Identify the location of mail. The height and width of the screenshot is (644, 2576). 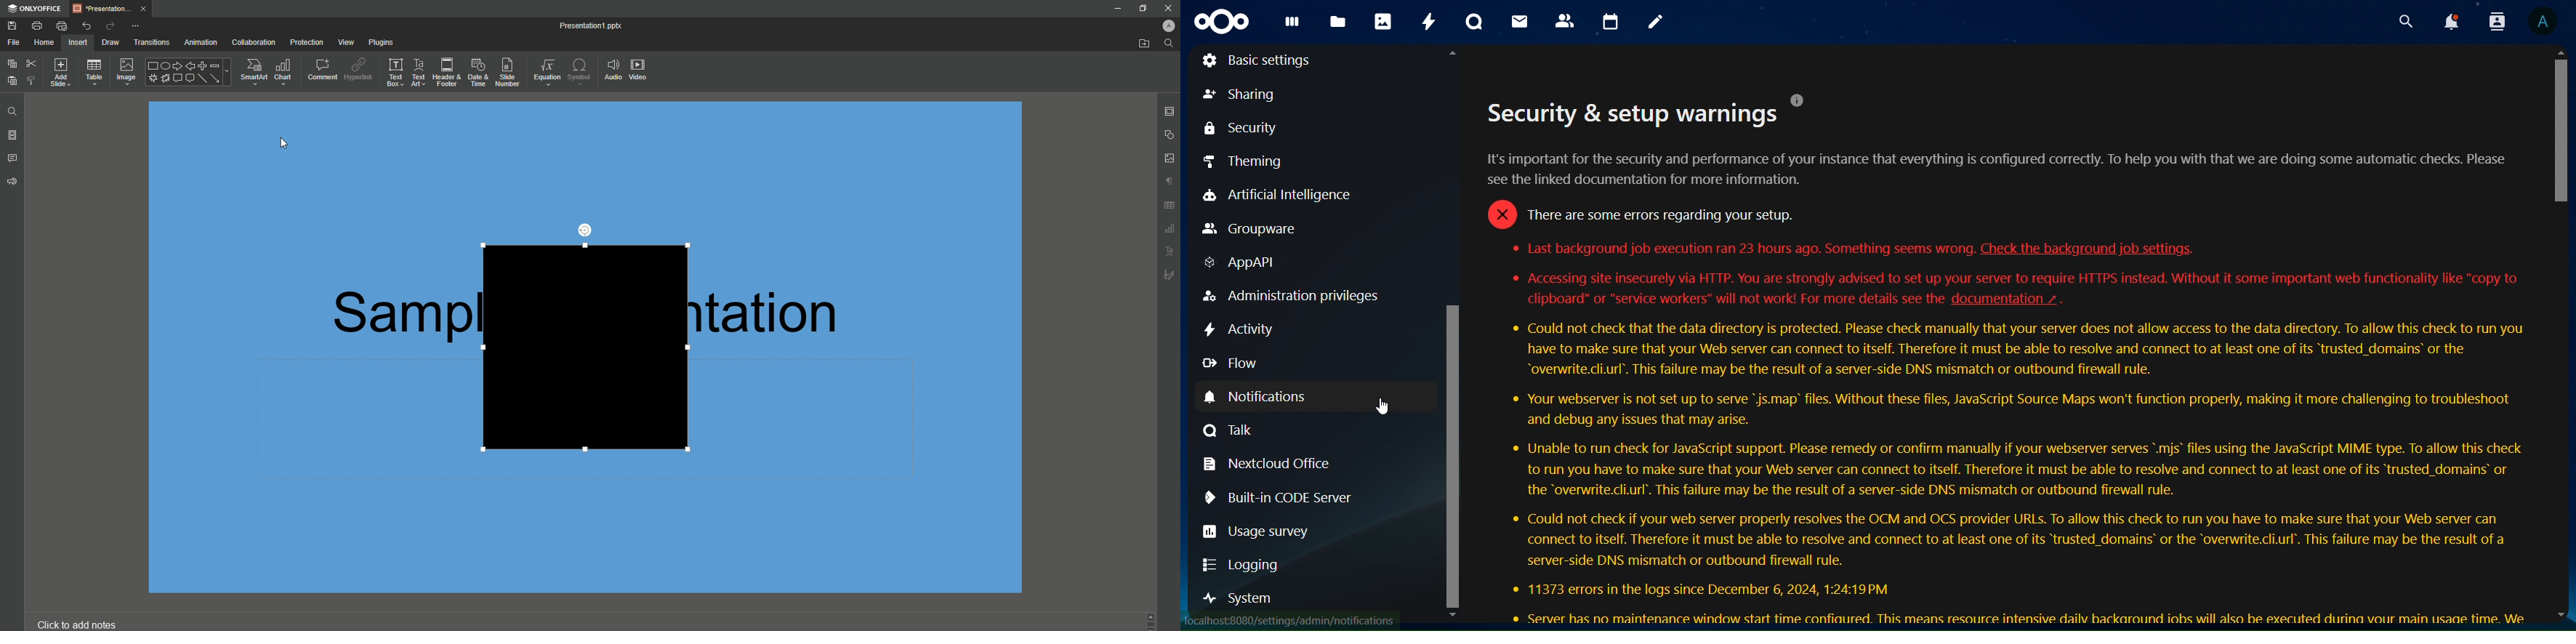
(1518, 22).